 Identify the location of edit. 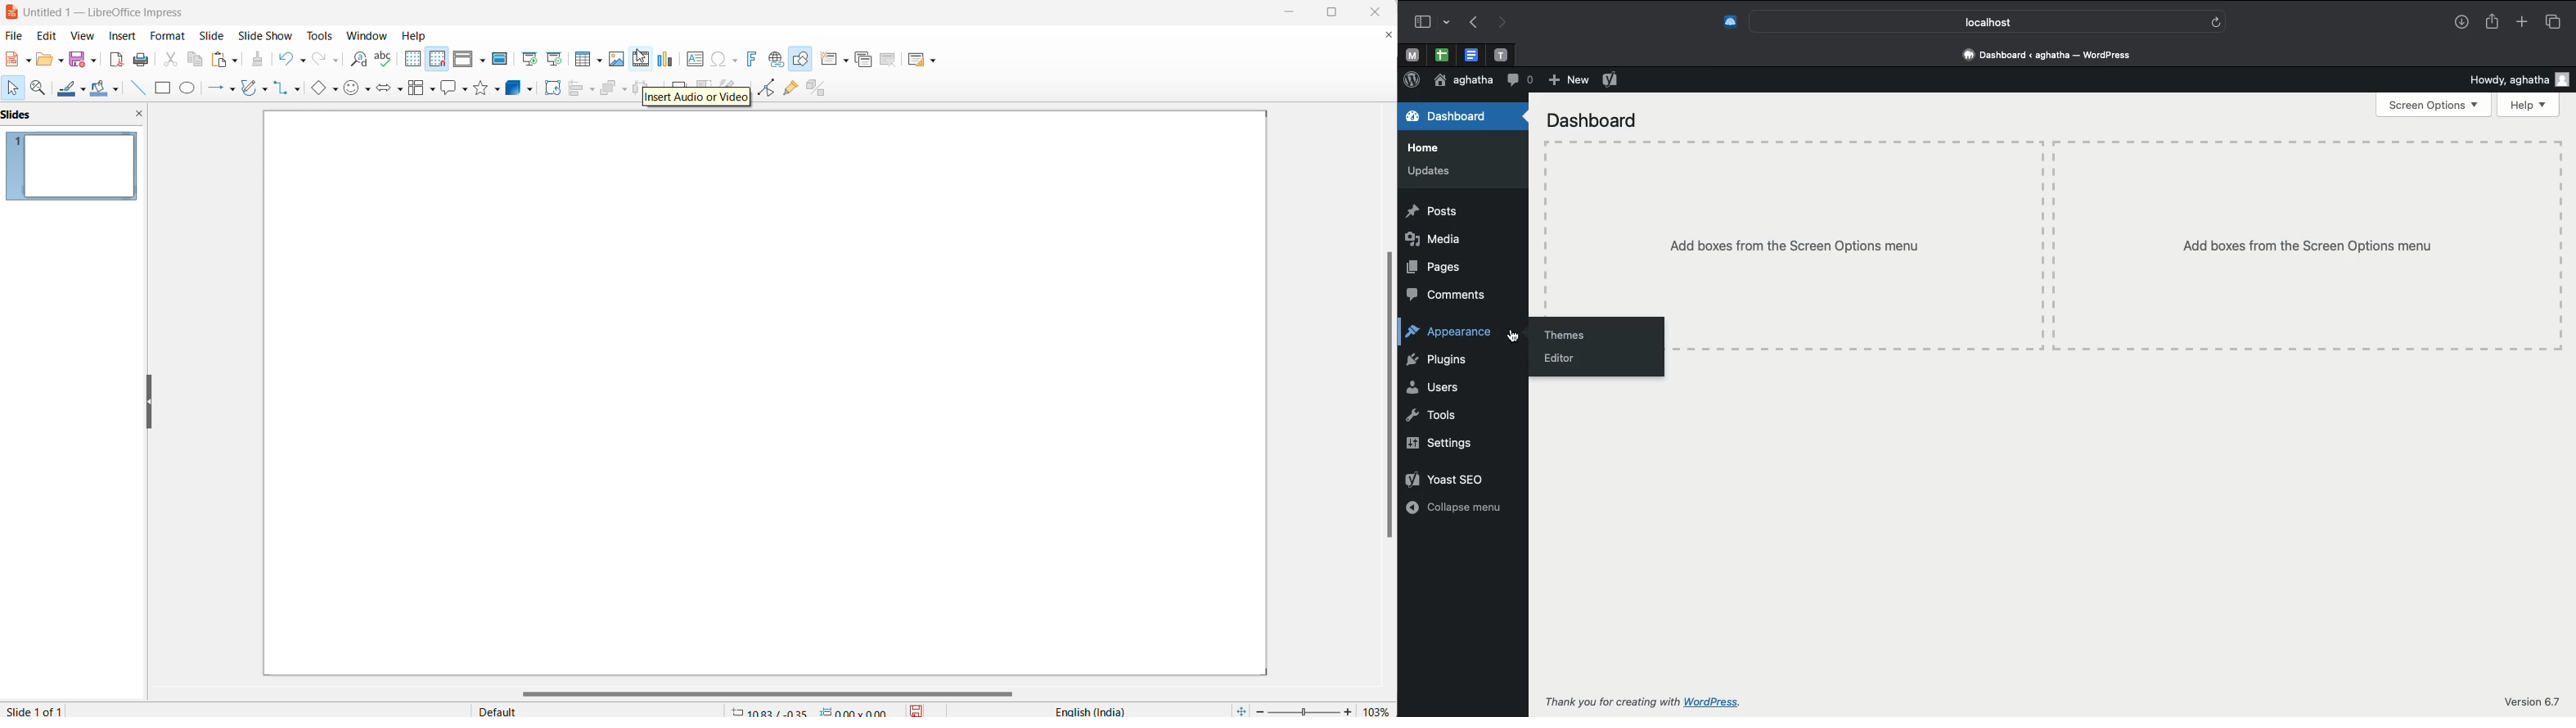
(48, 35).